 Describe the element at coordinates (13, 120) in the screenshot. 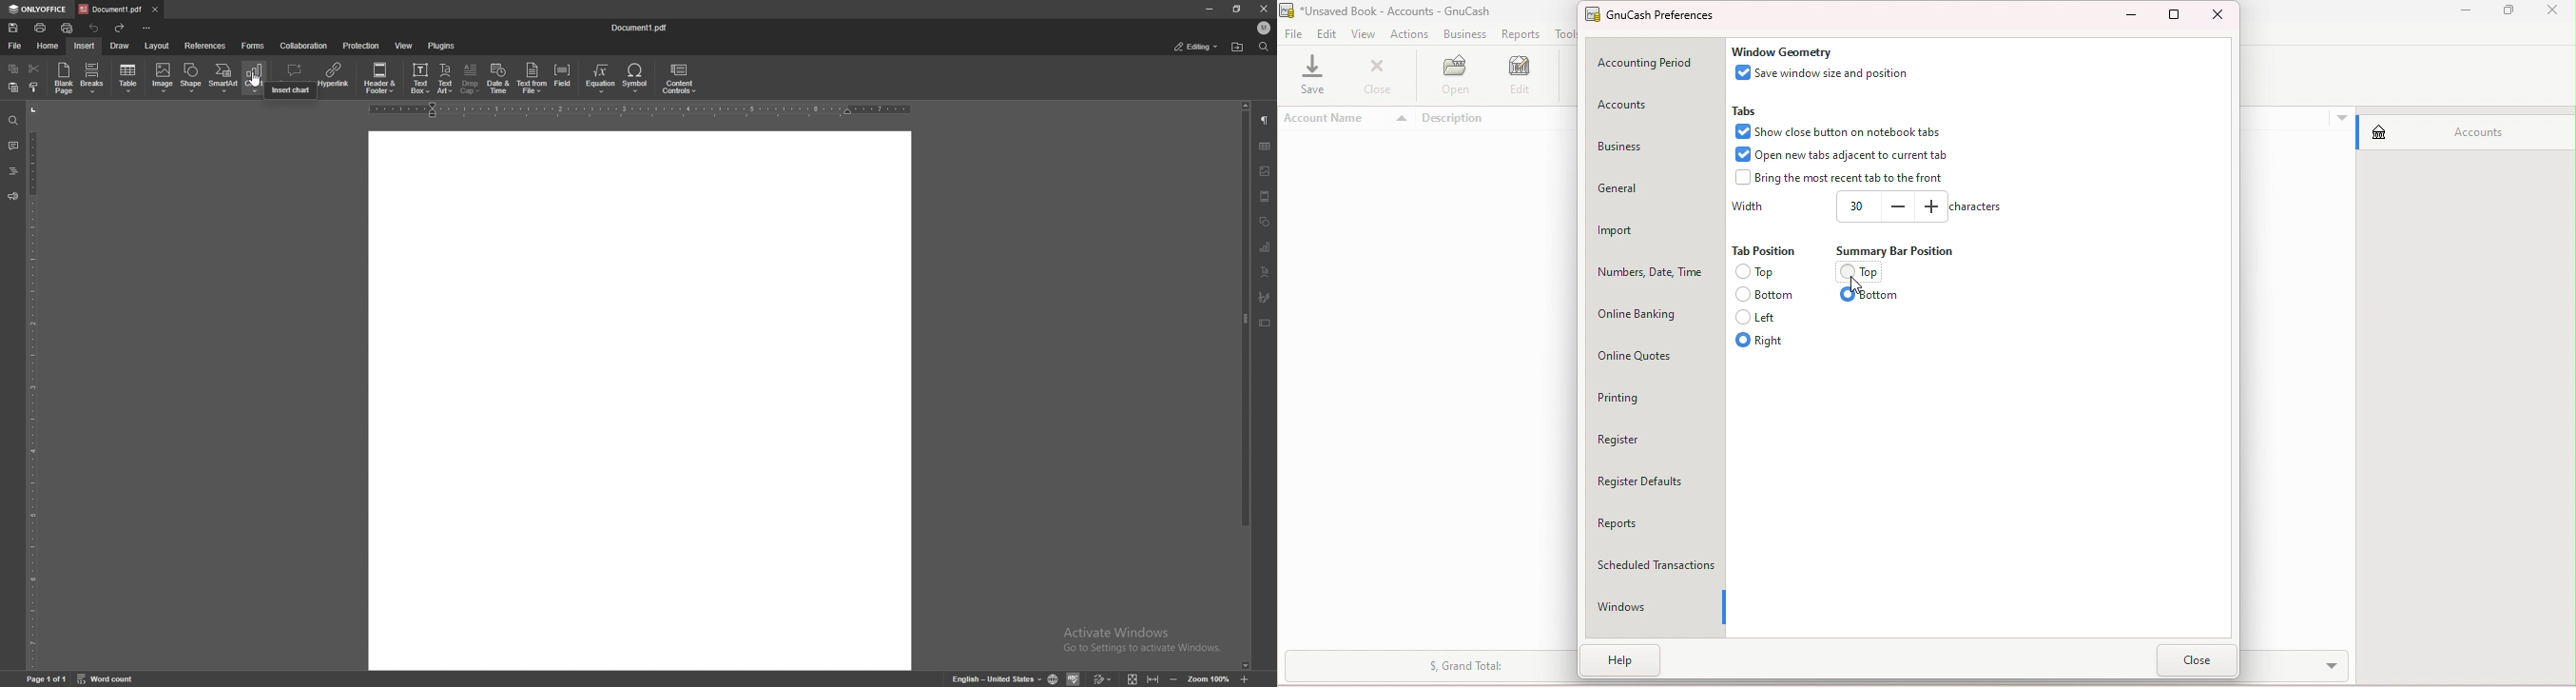

I see `find` at that location.